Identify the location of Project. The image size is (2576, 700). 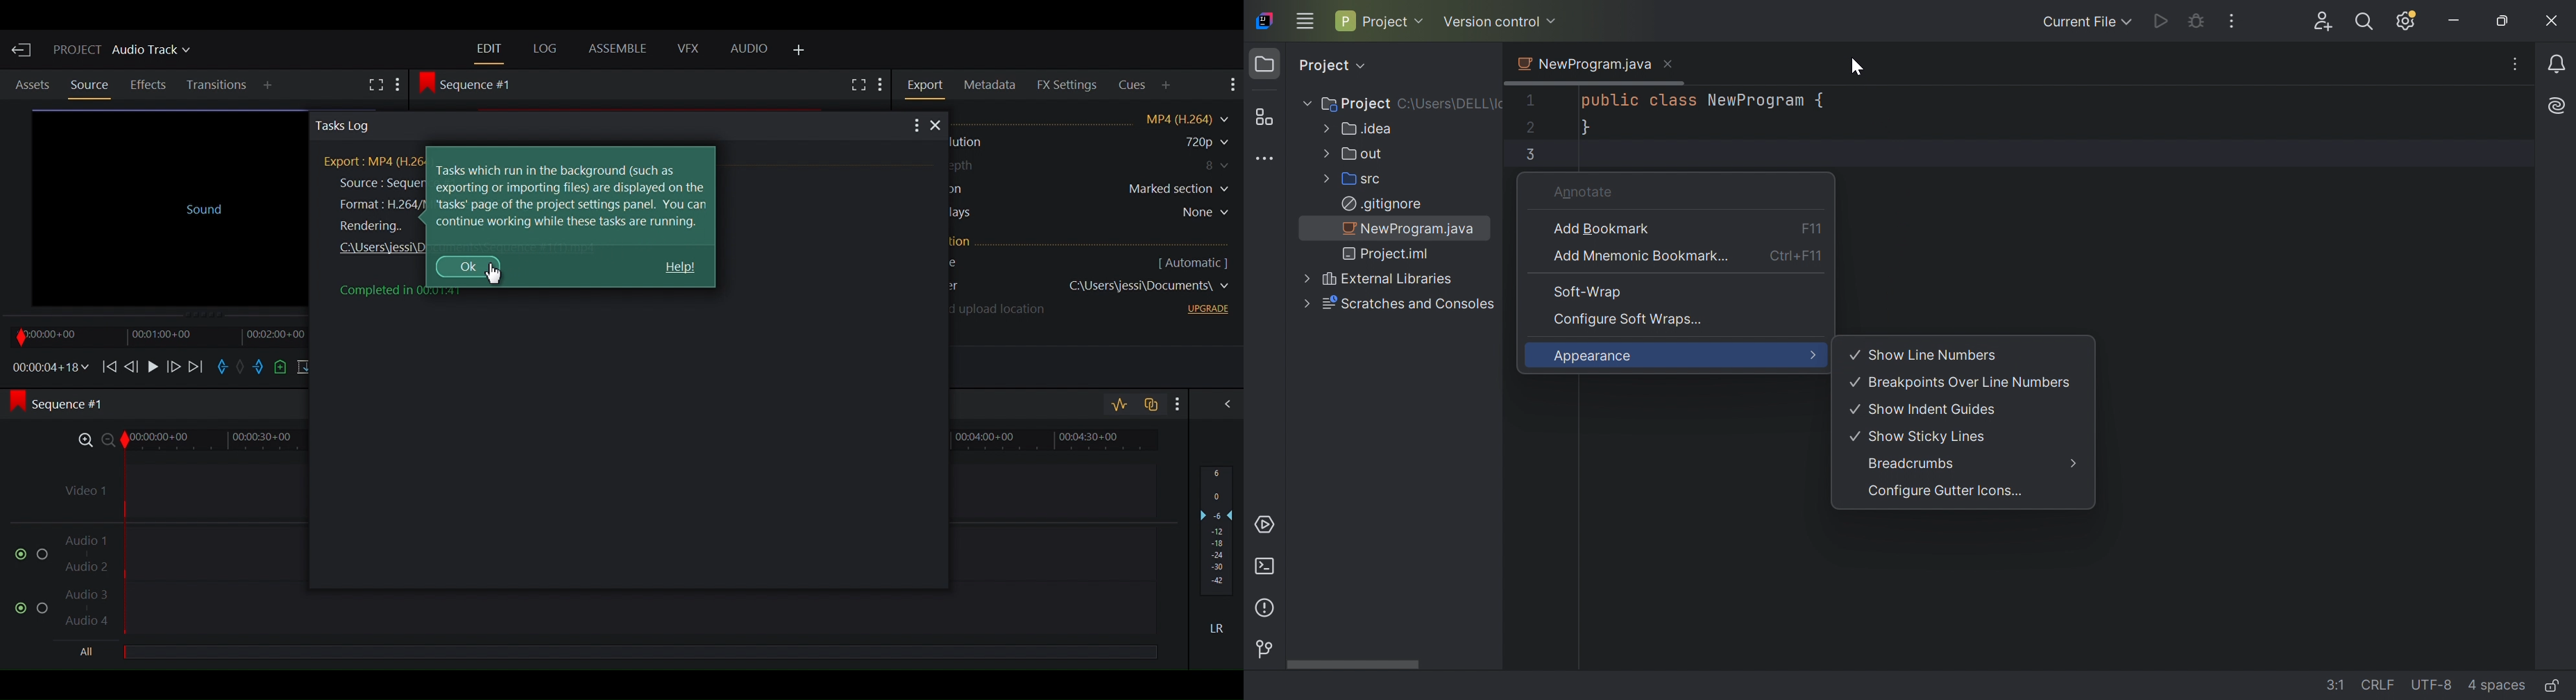
(1373, 21).